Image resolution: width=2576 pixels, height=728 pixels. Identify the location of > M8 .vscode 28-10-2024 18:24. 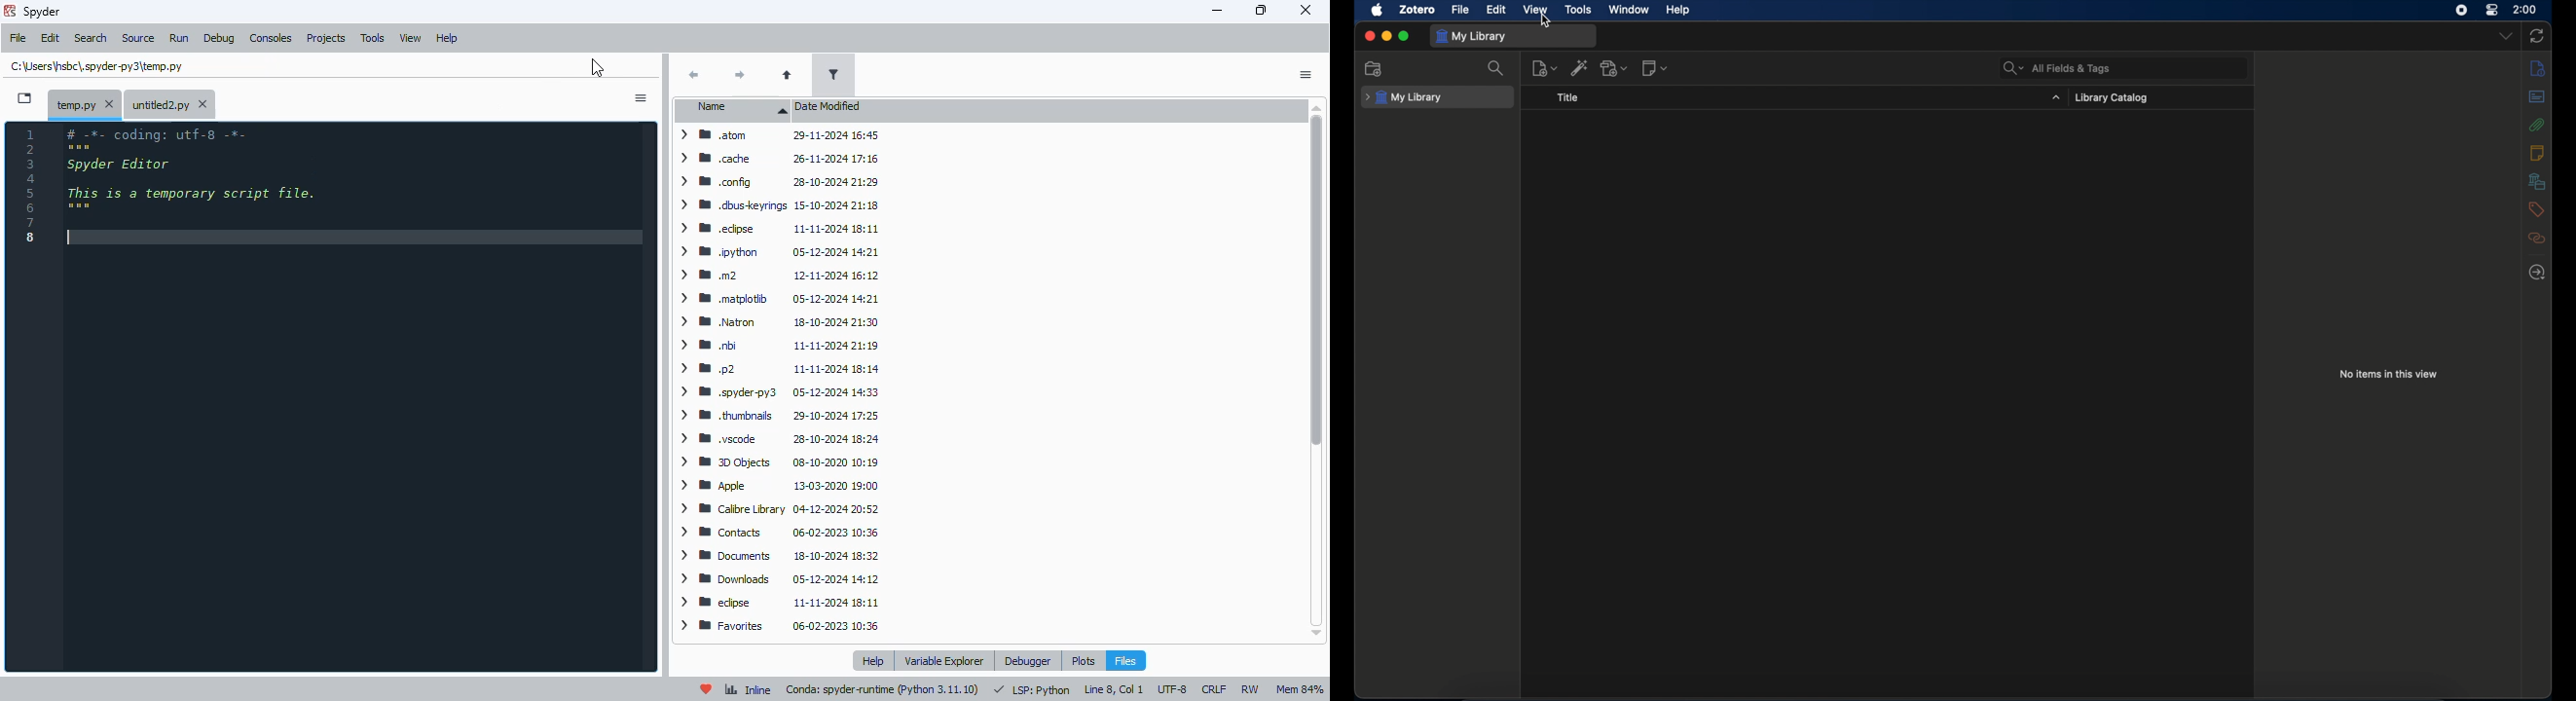
(777, 439).